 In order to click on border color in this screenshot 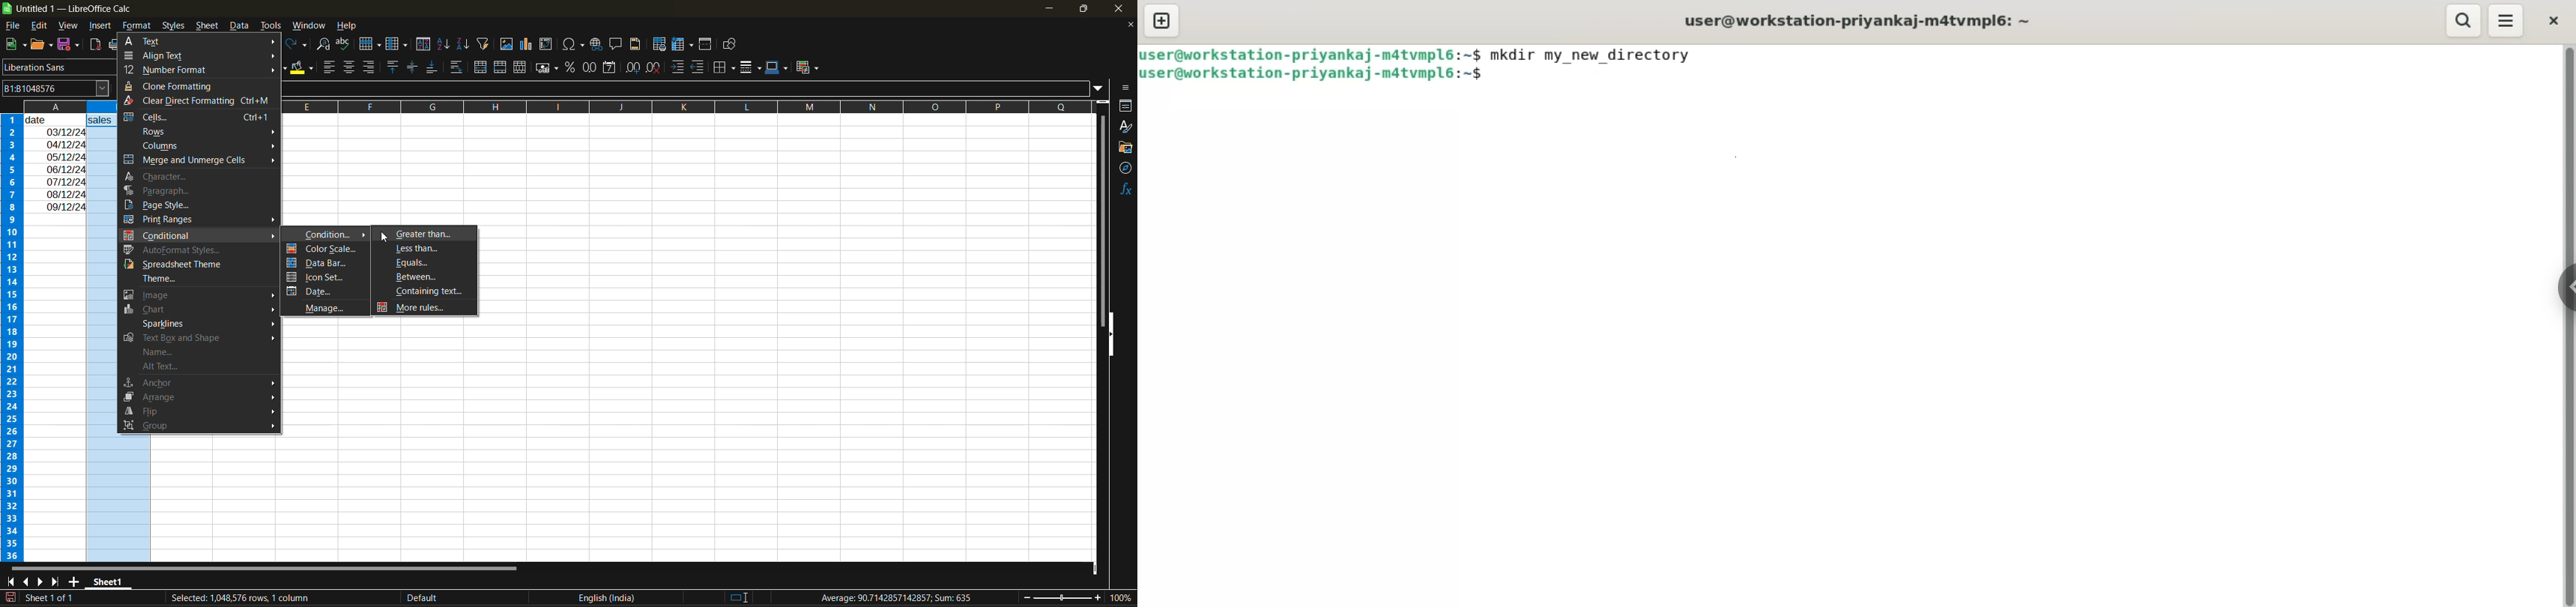, I will do `click(777, 68)`.